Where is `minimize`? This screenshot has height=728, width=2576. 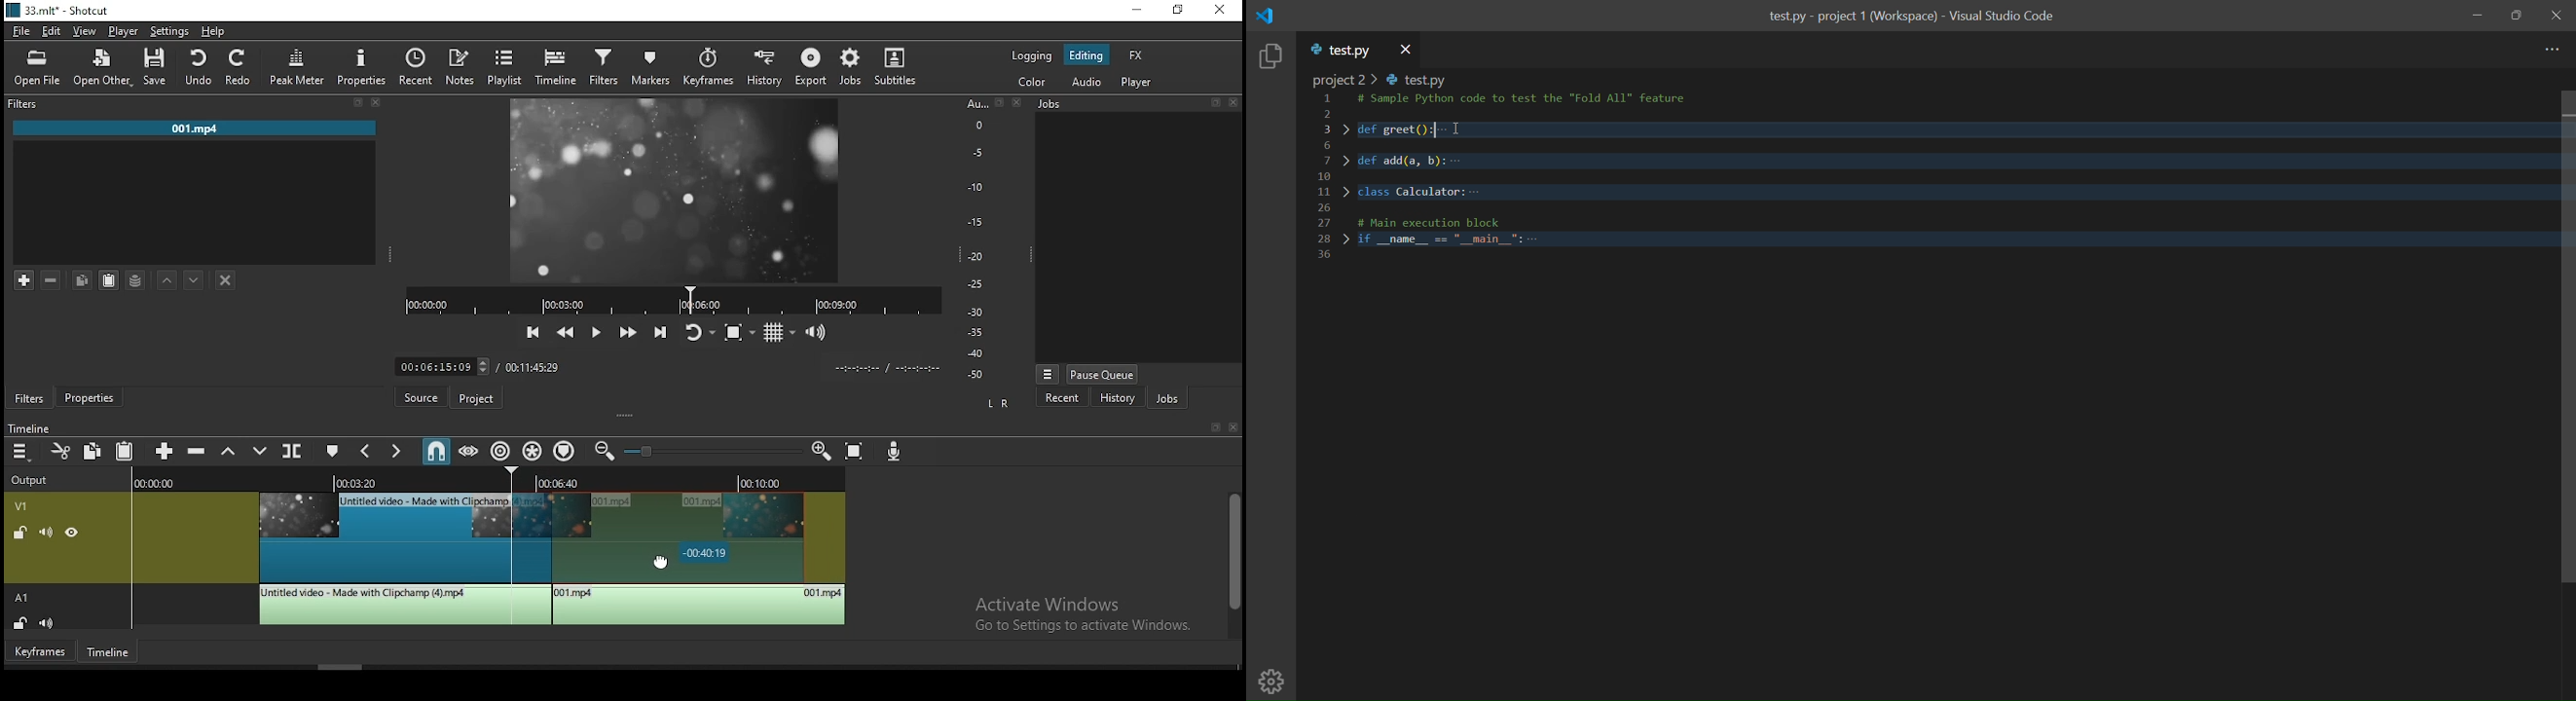 minimize is located at coordinates (1136, 10).